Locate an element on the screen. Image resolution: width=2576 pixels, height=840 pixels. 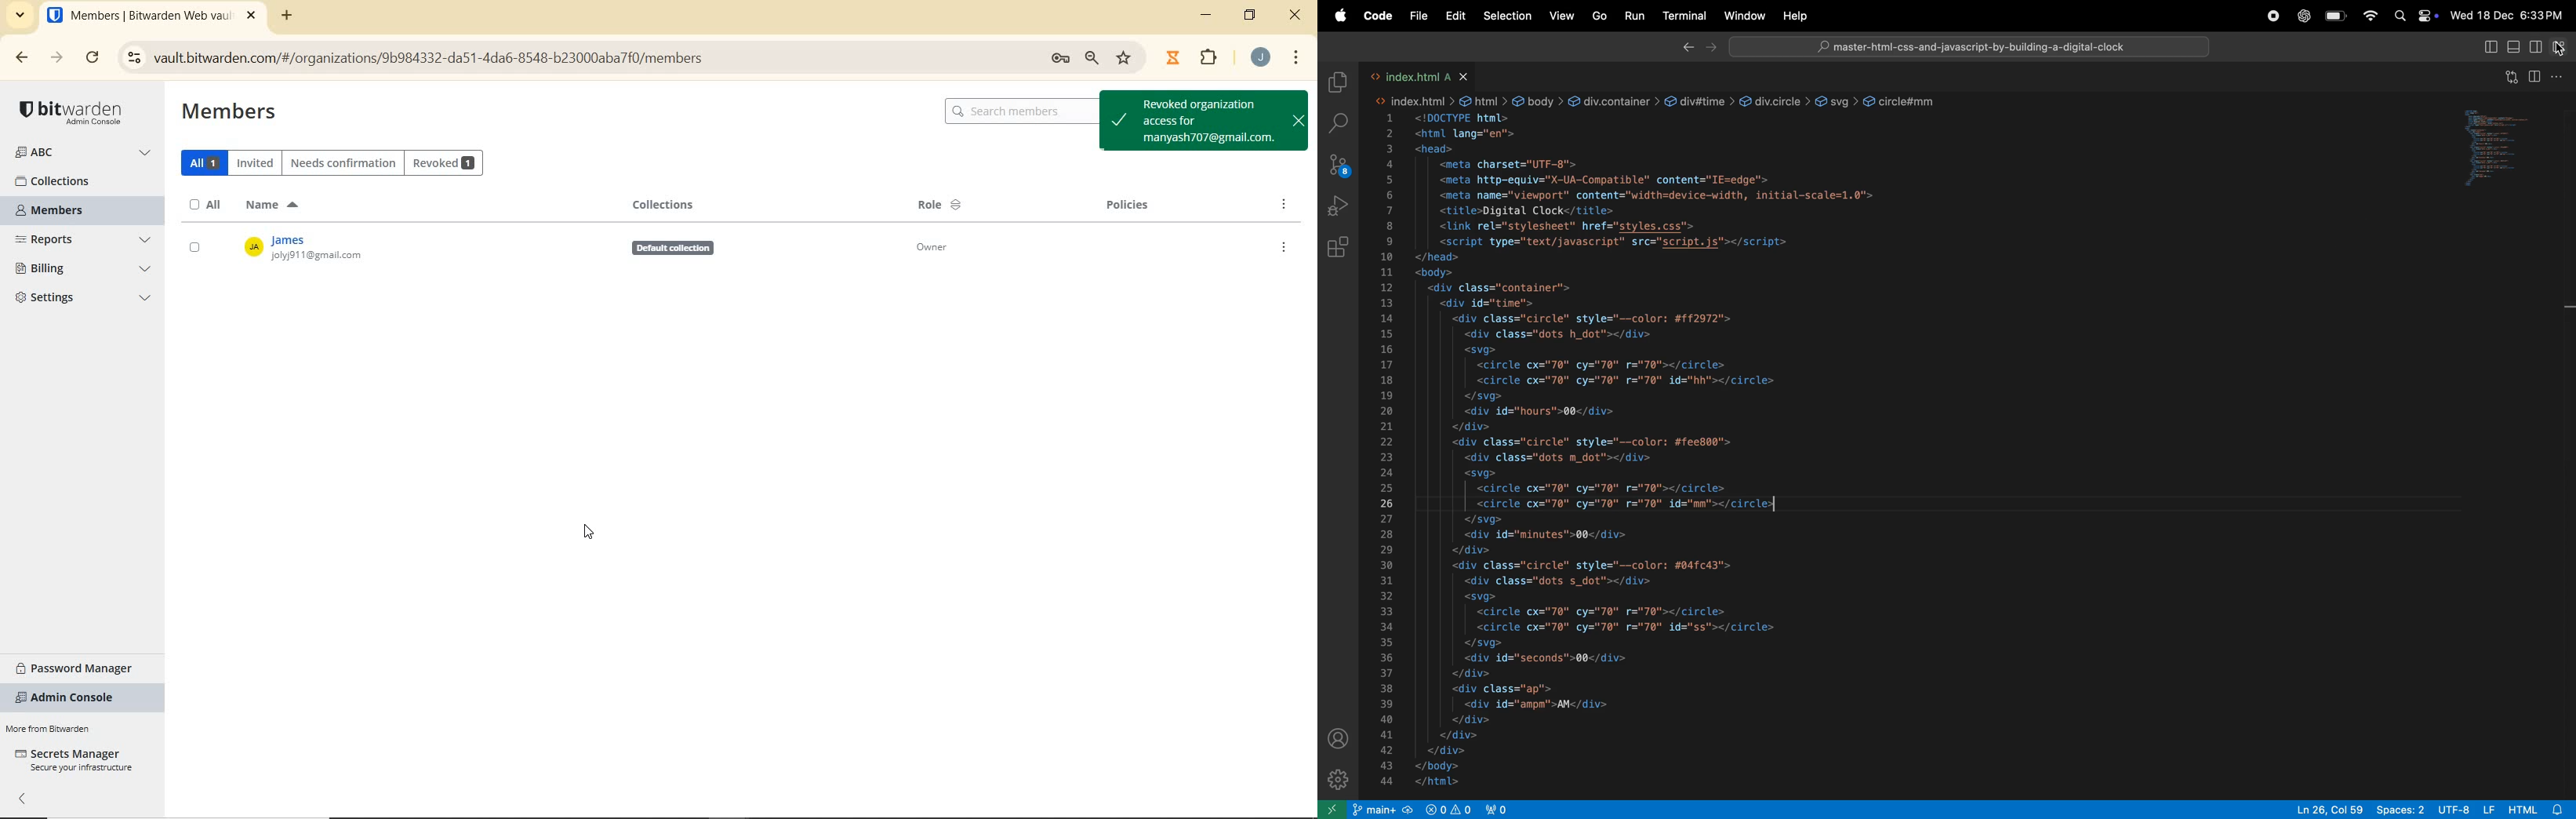
NEEDS CONFIRMATION is located at coordinates (341, 162).